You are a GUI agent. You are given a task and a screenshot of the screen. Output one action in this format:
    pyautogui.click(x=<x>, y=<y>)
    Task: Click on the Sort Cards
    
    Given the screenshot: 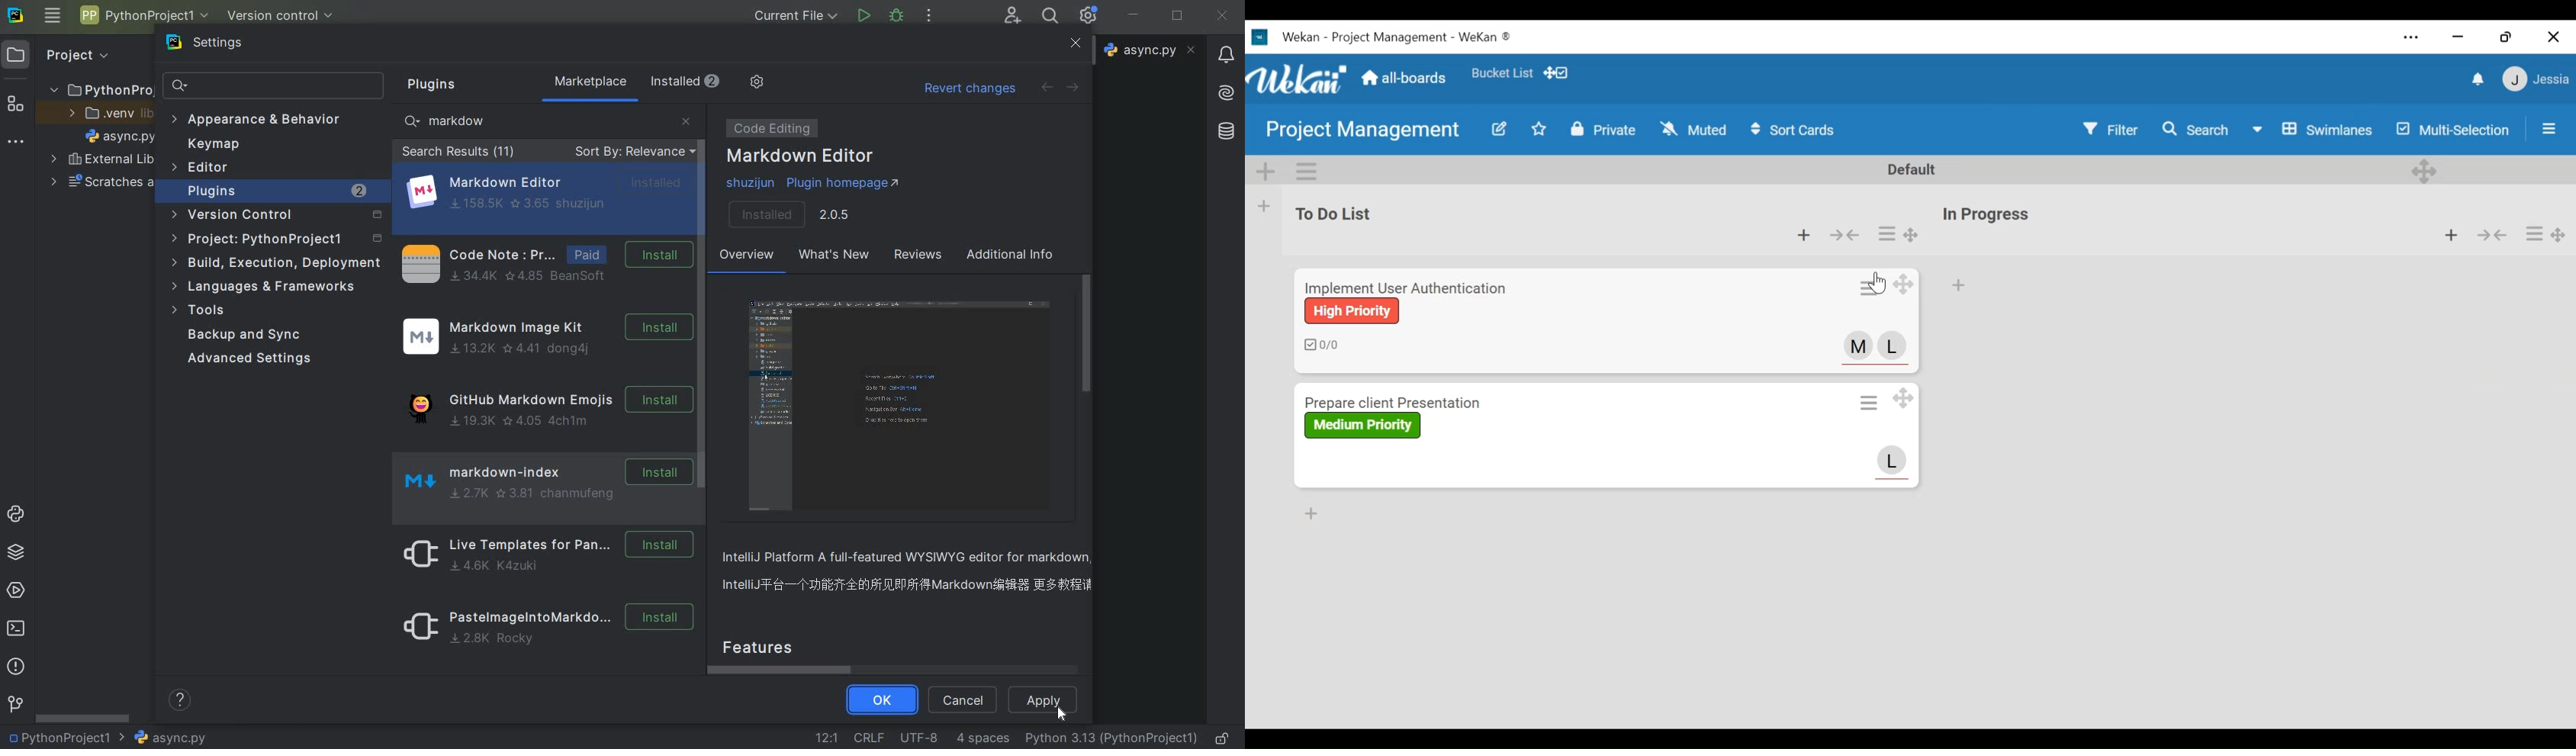 What is the action you would take?
    pyautogui.click(x=1794, y=130)
    